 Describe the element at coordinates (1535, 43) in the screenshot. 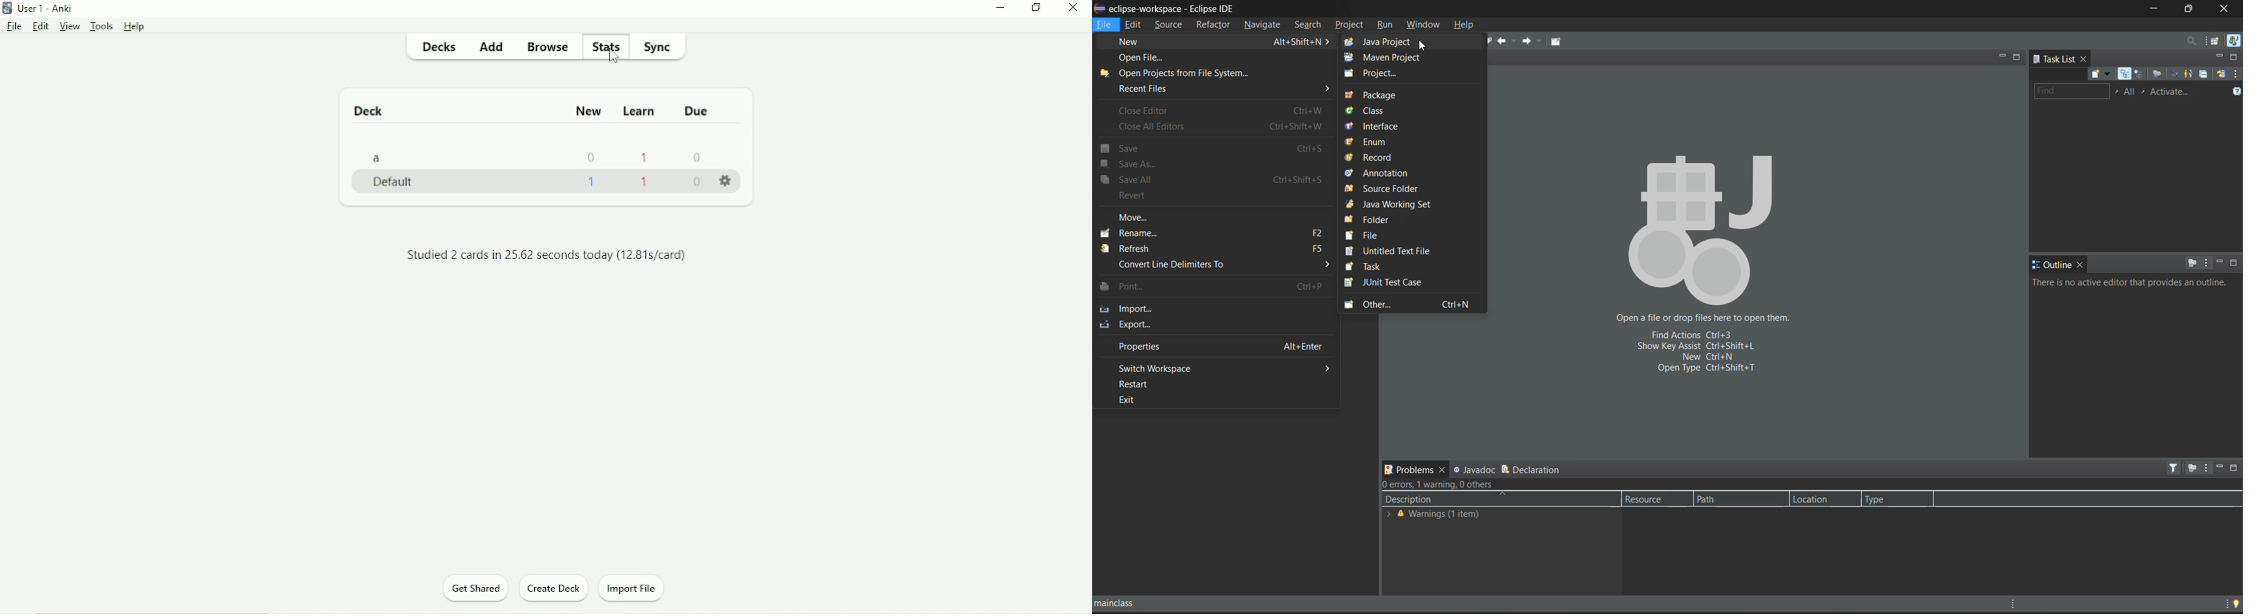

I see `forward` at that location.